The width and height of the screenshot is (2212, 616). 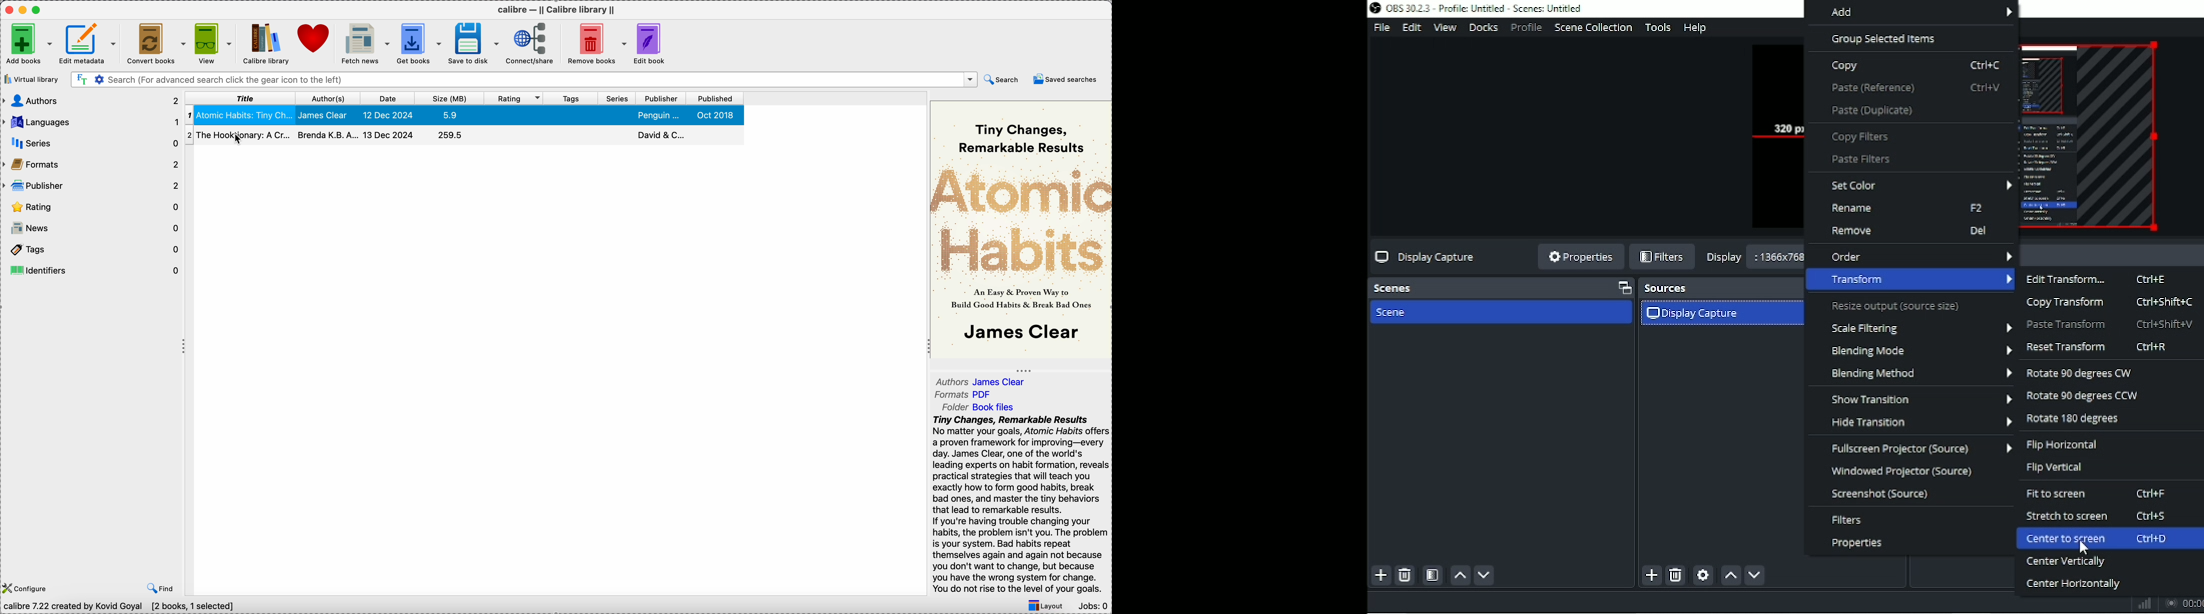 I want to click on date, so click(x=391, y=98).